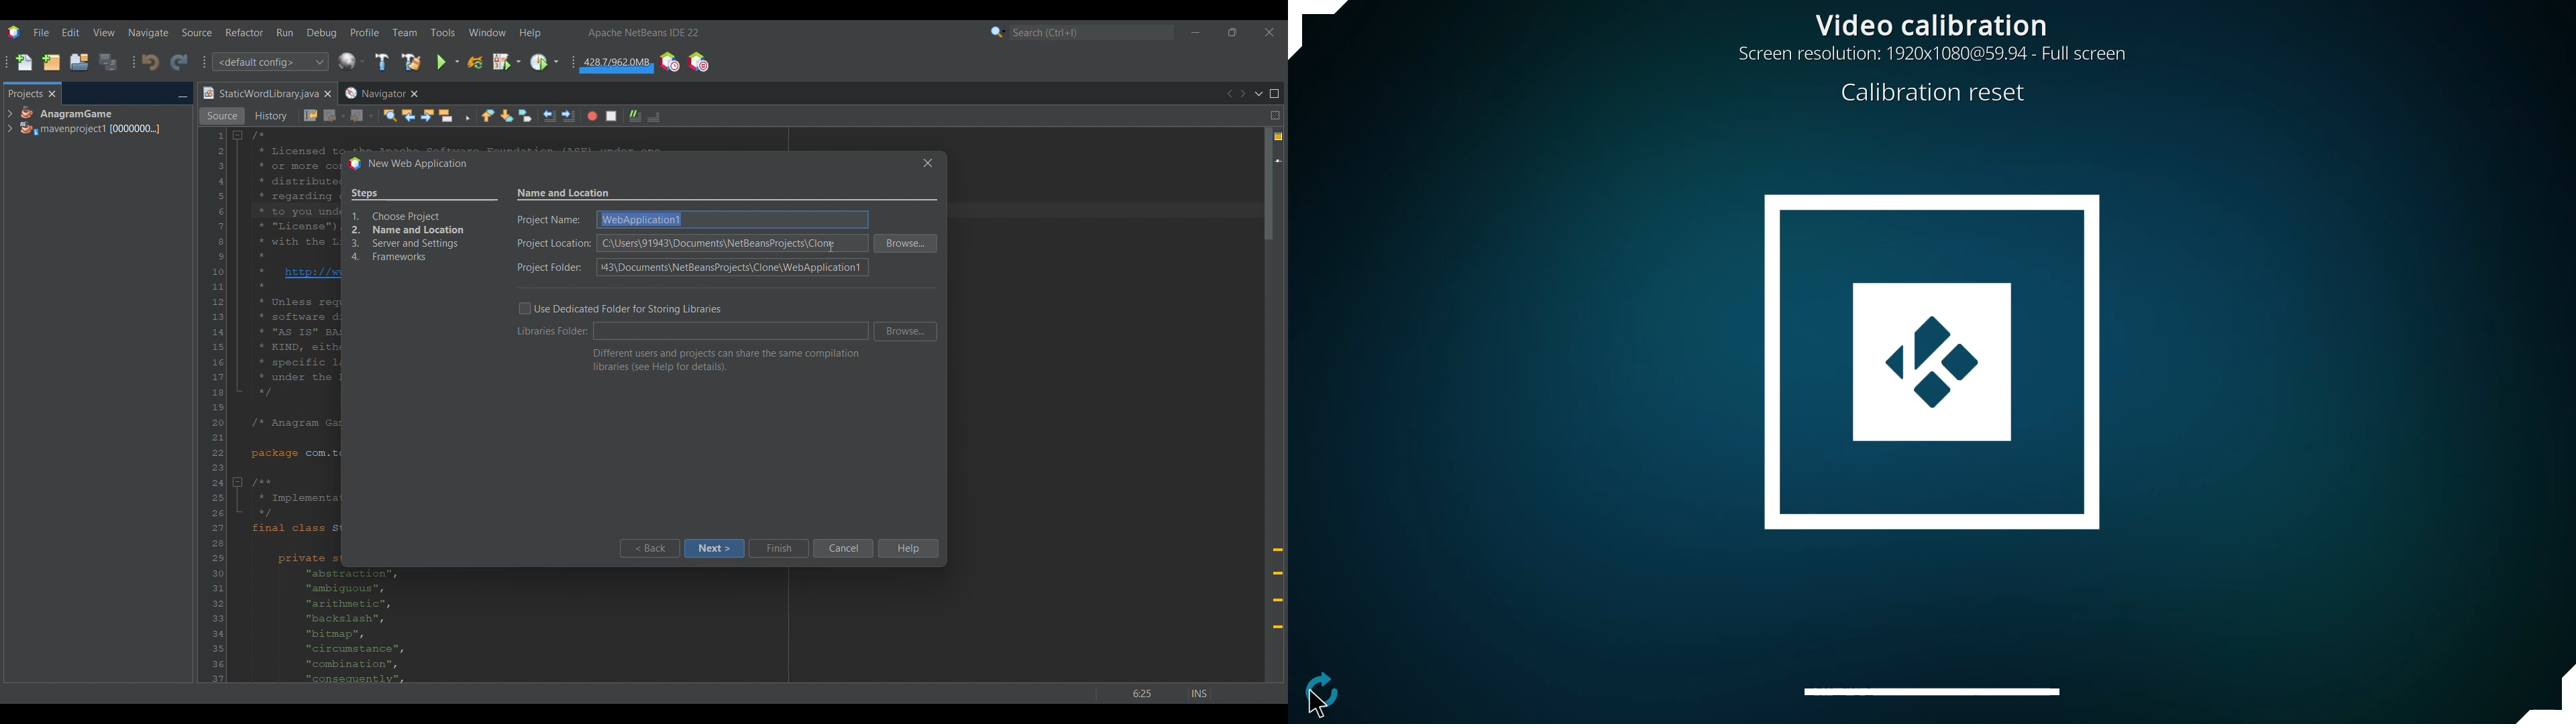 This screenshot has height=728, width=2576. Describe the element at coordinates (1931, 361) in the screenshot. I see `calibration` at that location.